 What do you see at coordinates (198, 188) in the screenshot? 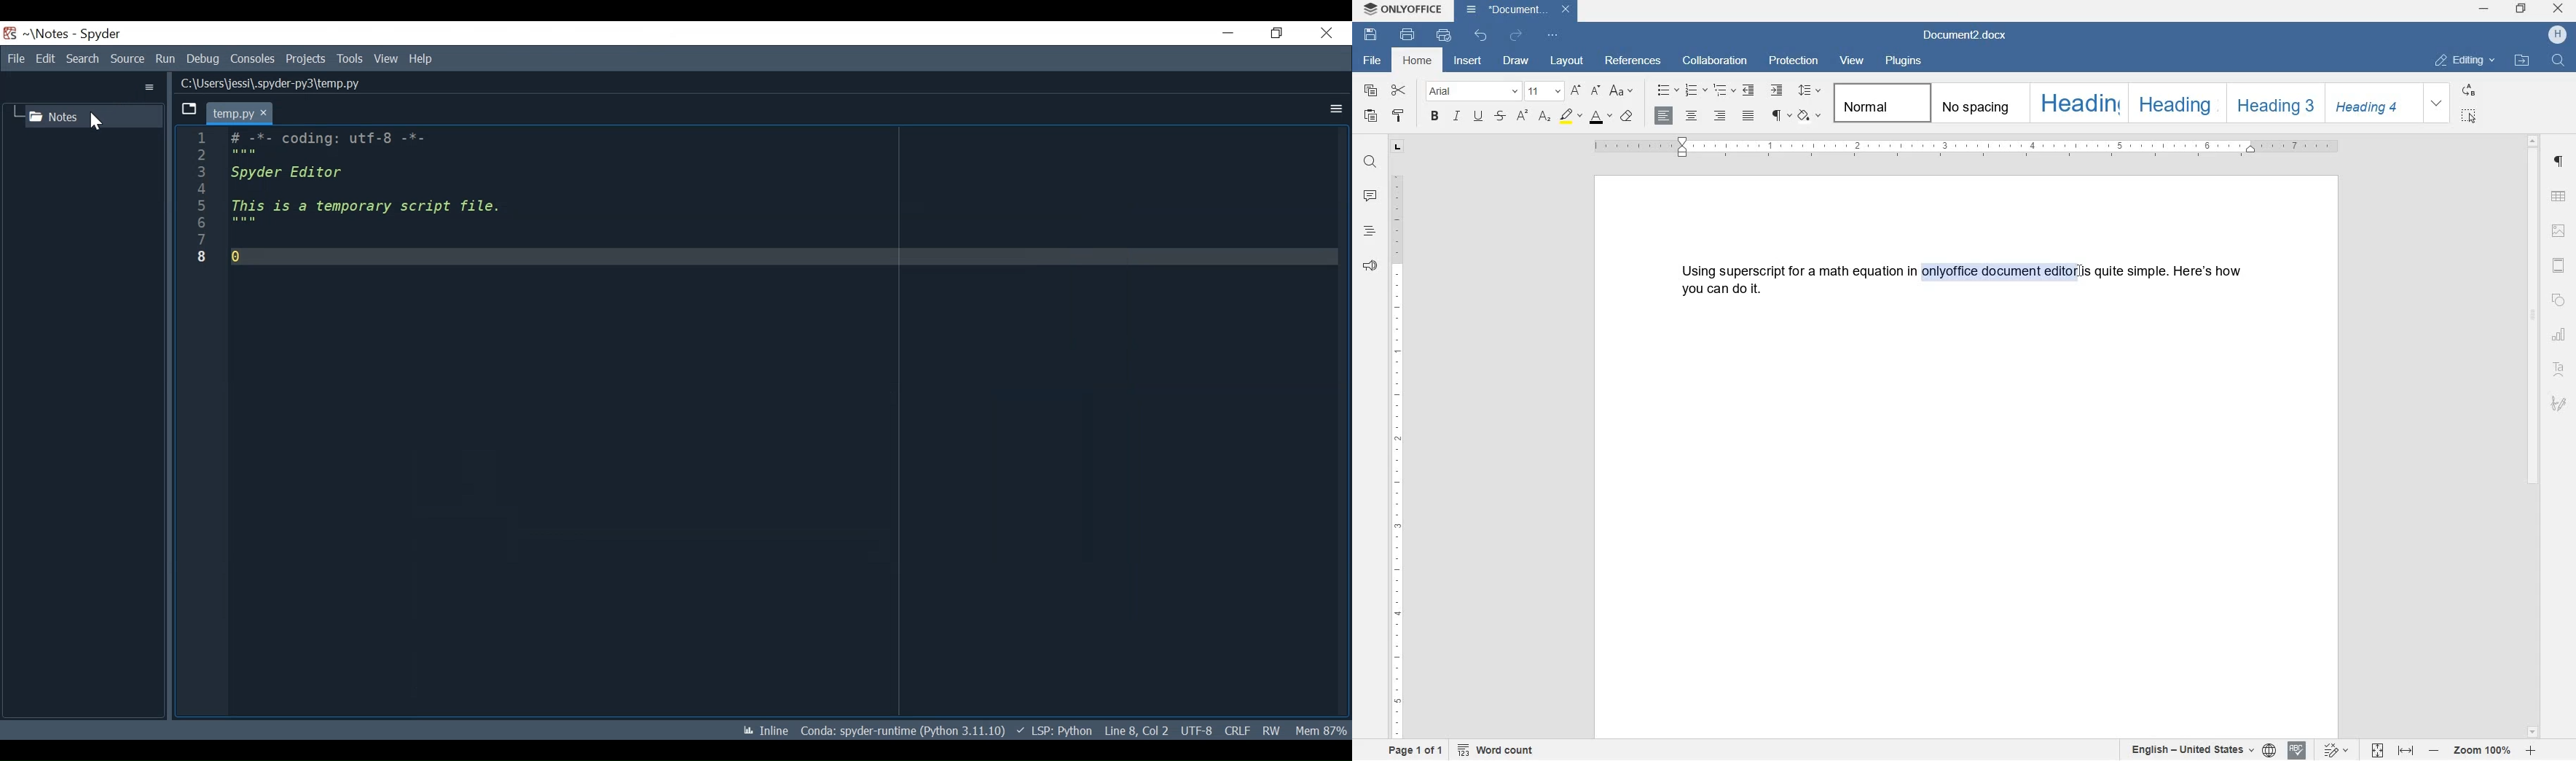
I see ` 4` at bounding box center [198, 188].